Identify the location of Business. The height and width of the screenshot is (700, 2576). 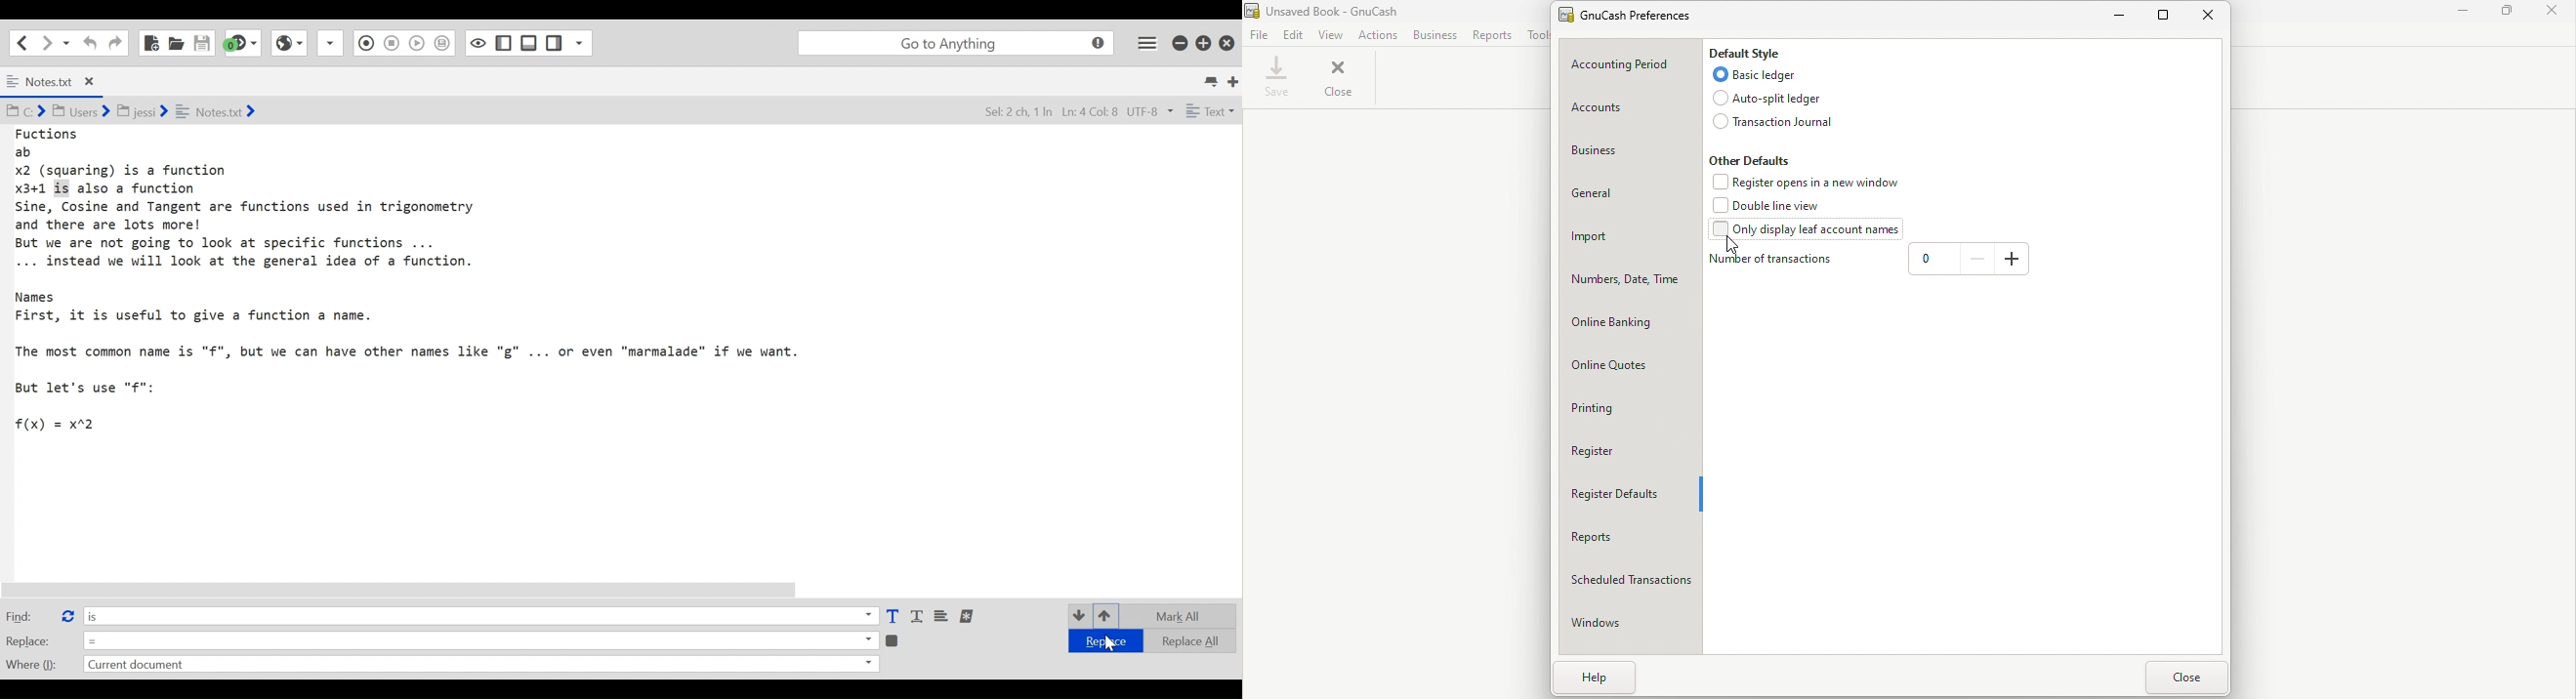
(1434, 35).